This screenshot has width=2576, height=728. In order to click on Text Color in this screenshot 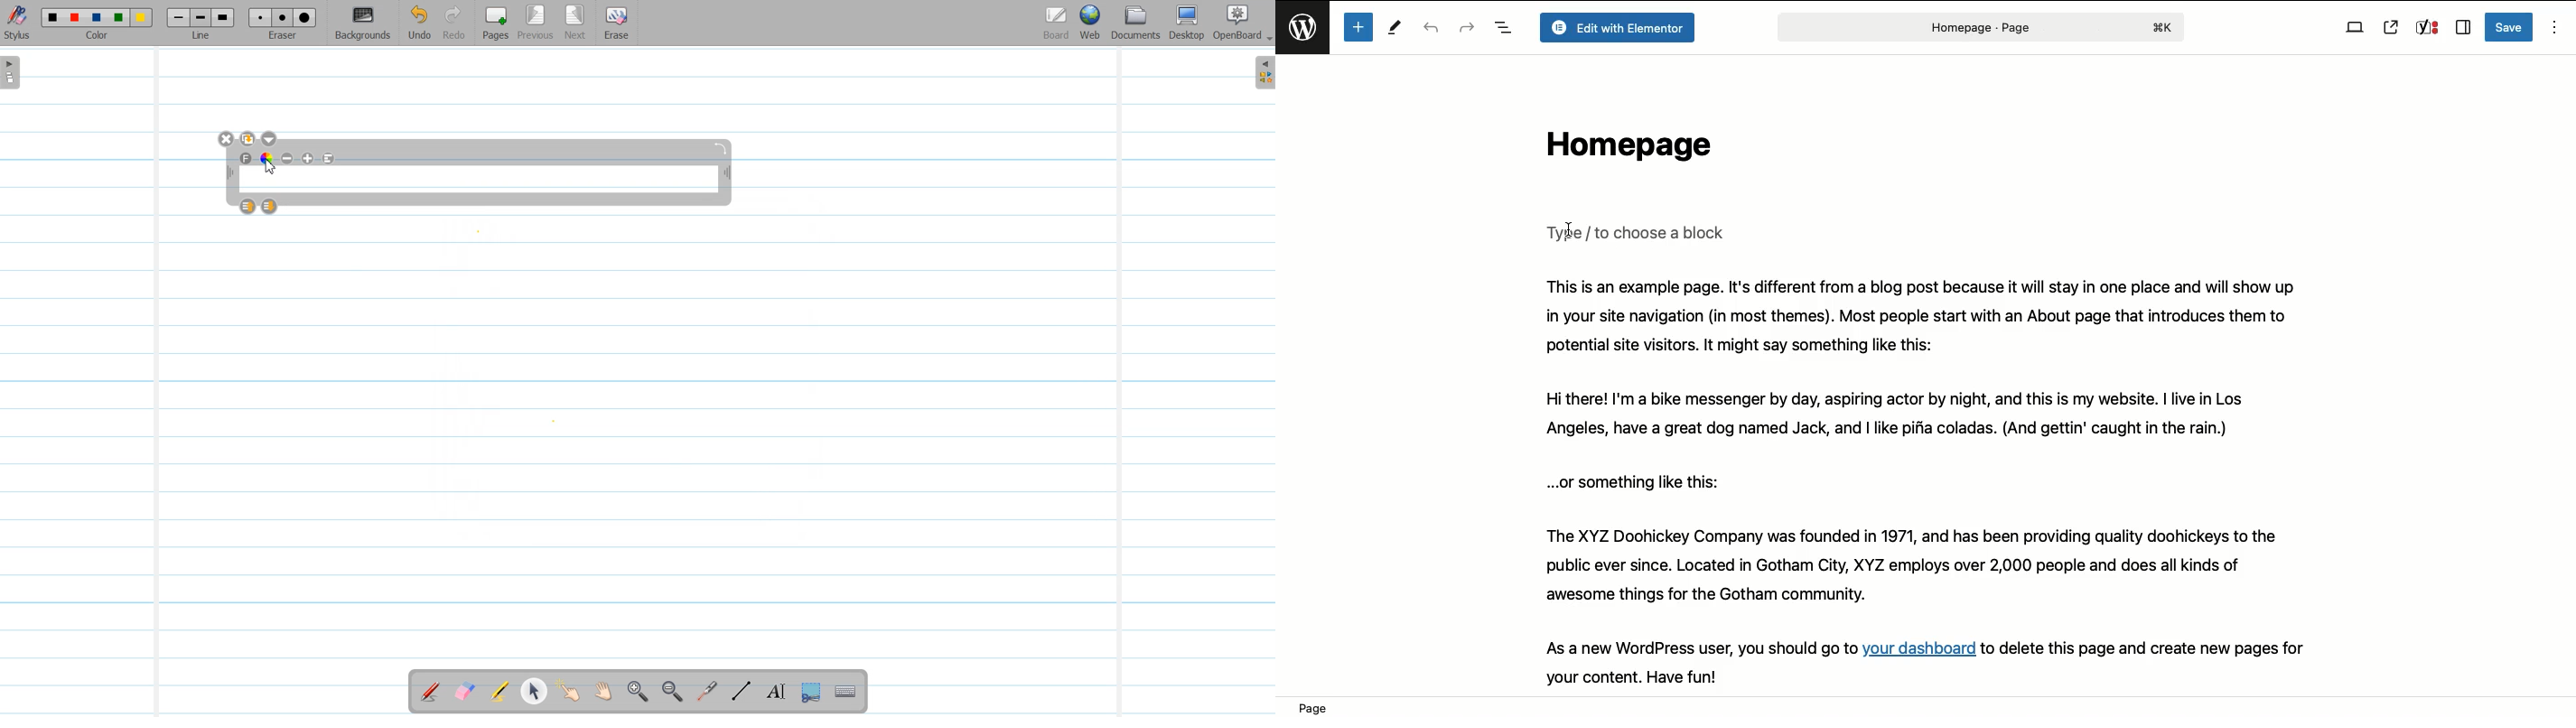, I will do `click(267, 158)`.